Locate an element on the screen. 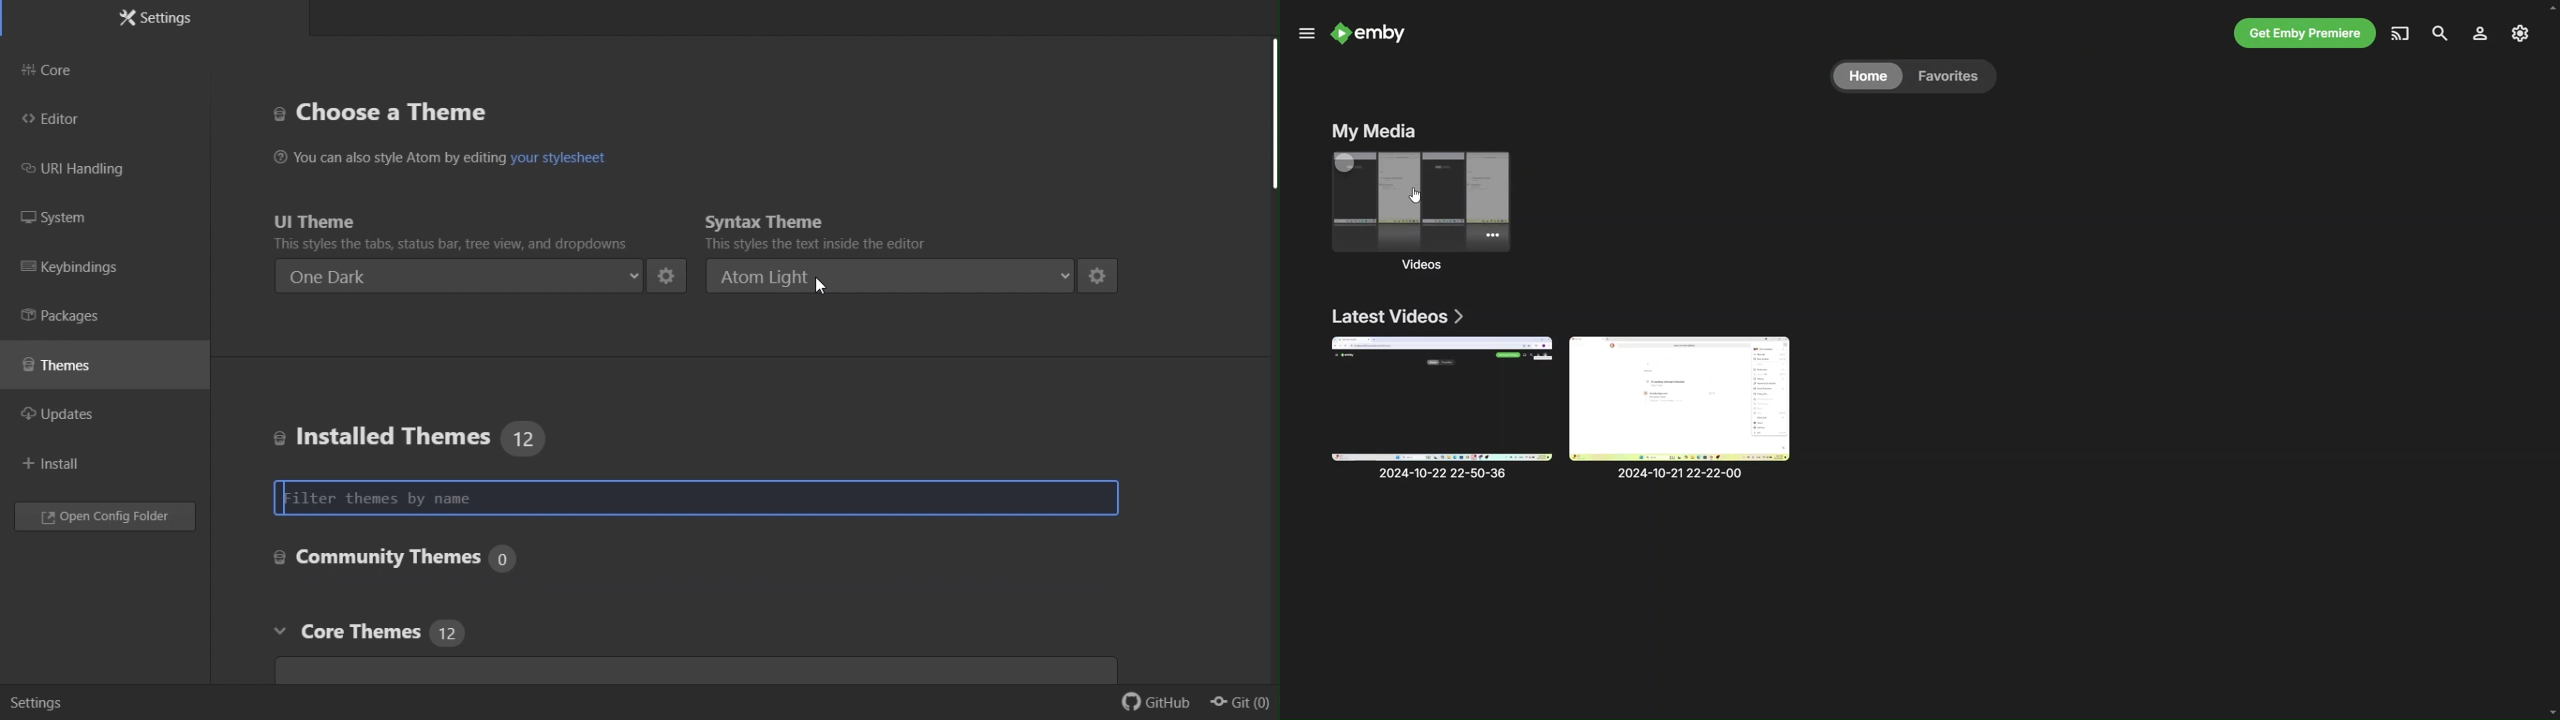 This screenshot has height=728, width=2576. editor is located at coordinates (62, 119).